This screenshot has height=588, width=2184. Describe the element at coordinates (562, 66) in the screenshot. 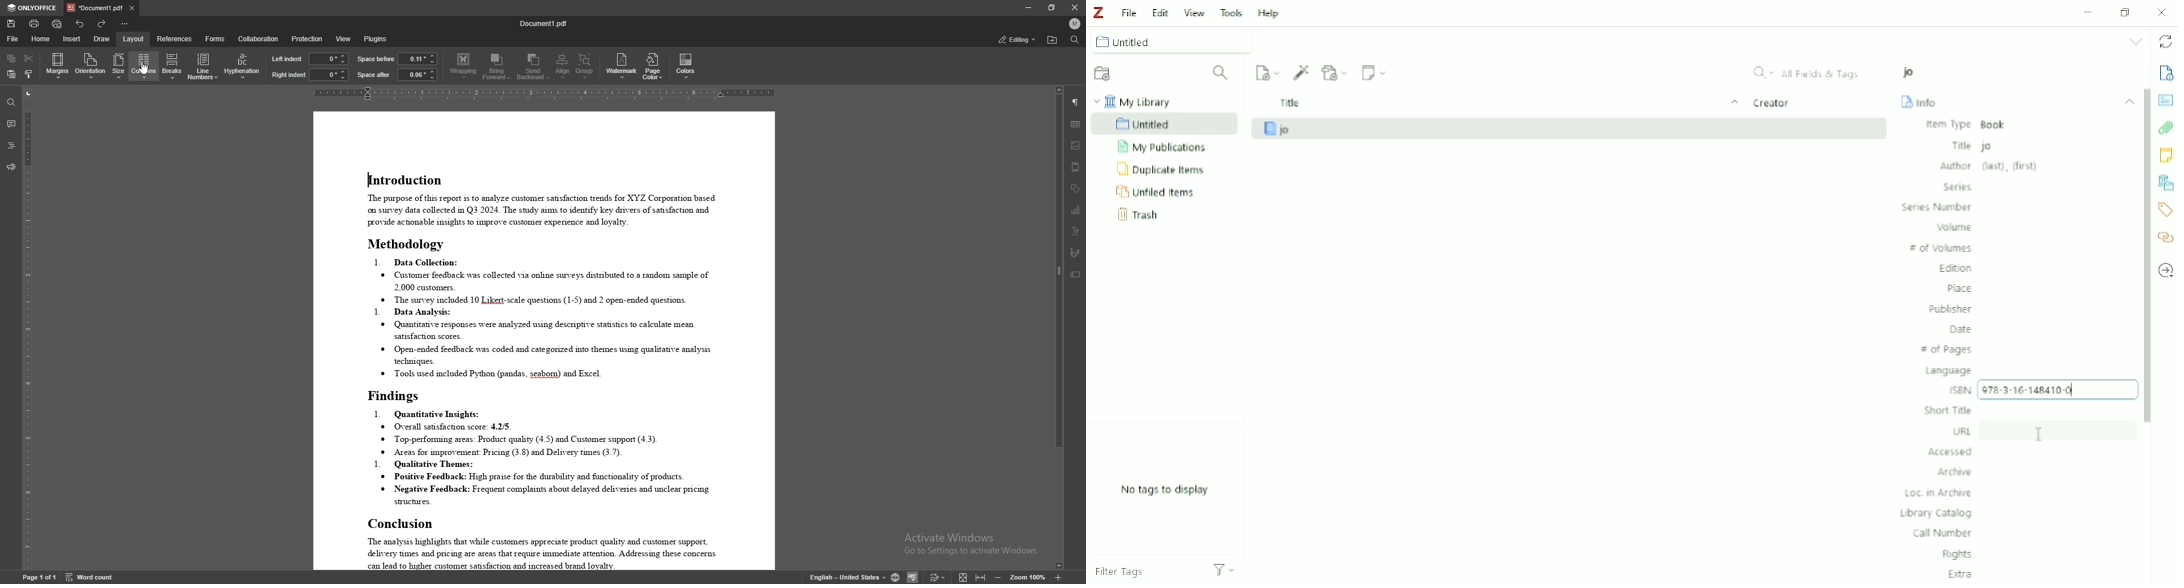

I see `align` at that location.